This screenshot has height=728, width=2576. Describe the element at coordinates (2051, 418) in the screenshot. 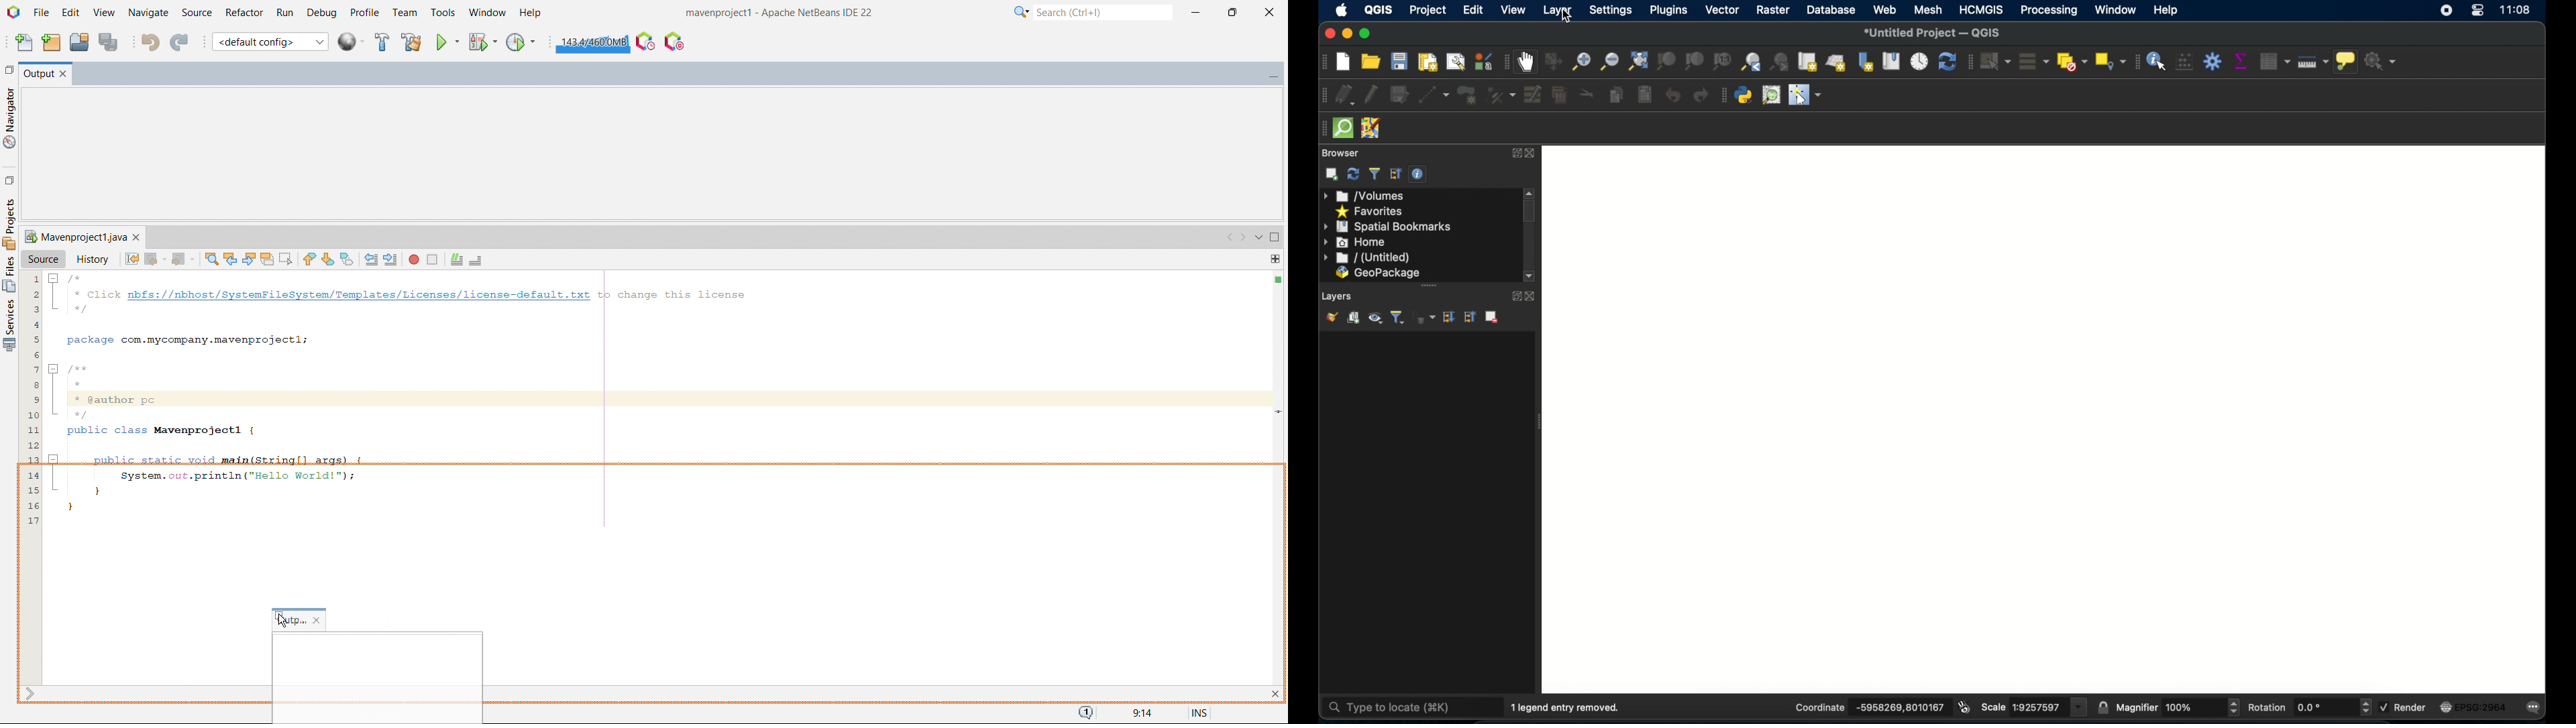

I see `blank project` at that location.